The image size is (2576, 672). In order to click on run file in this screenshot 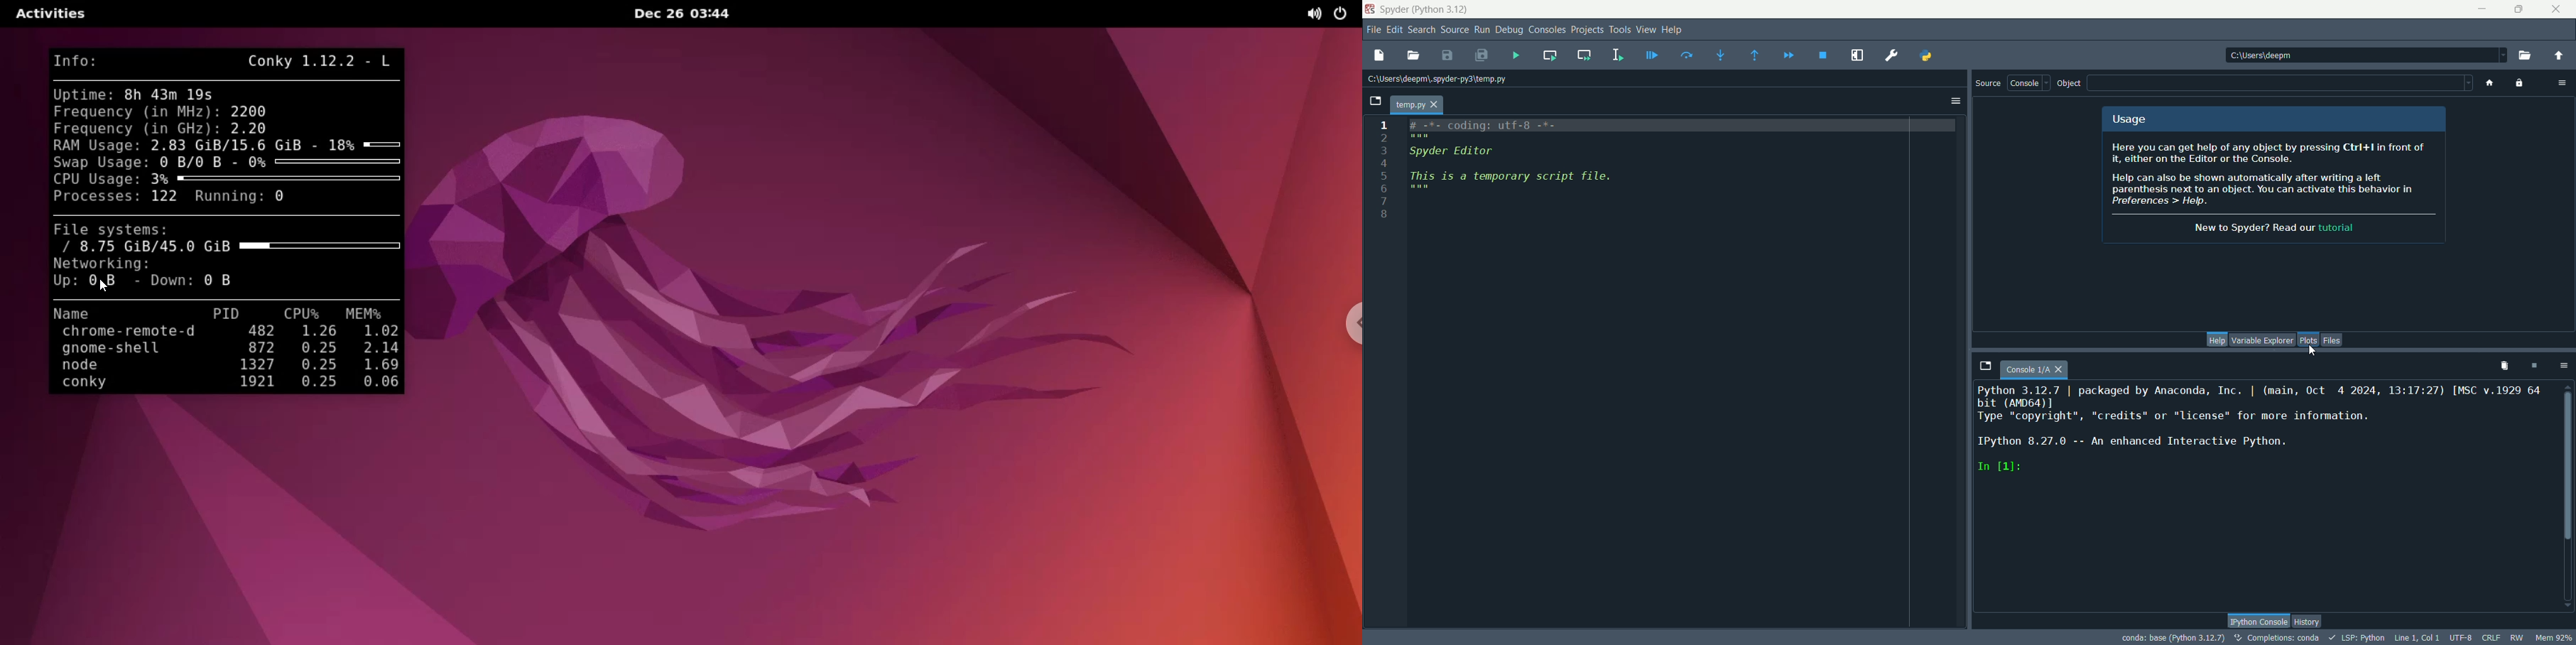, I will do `click(1516, 55)`.